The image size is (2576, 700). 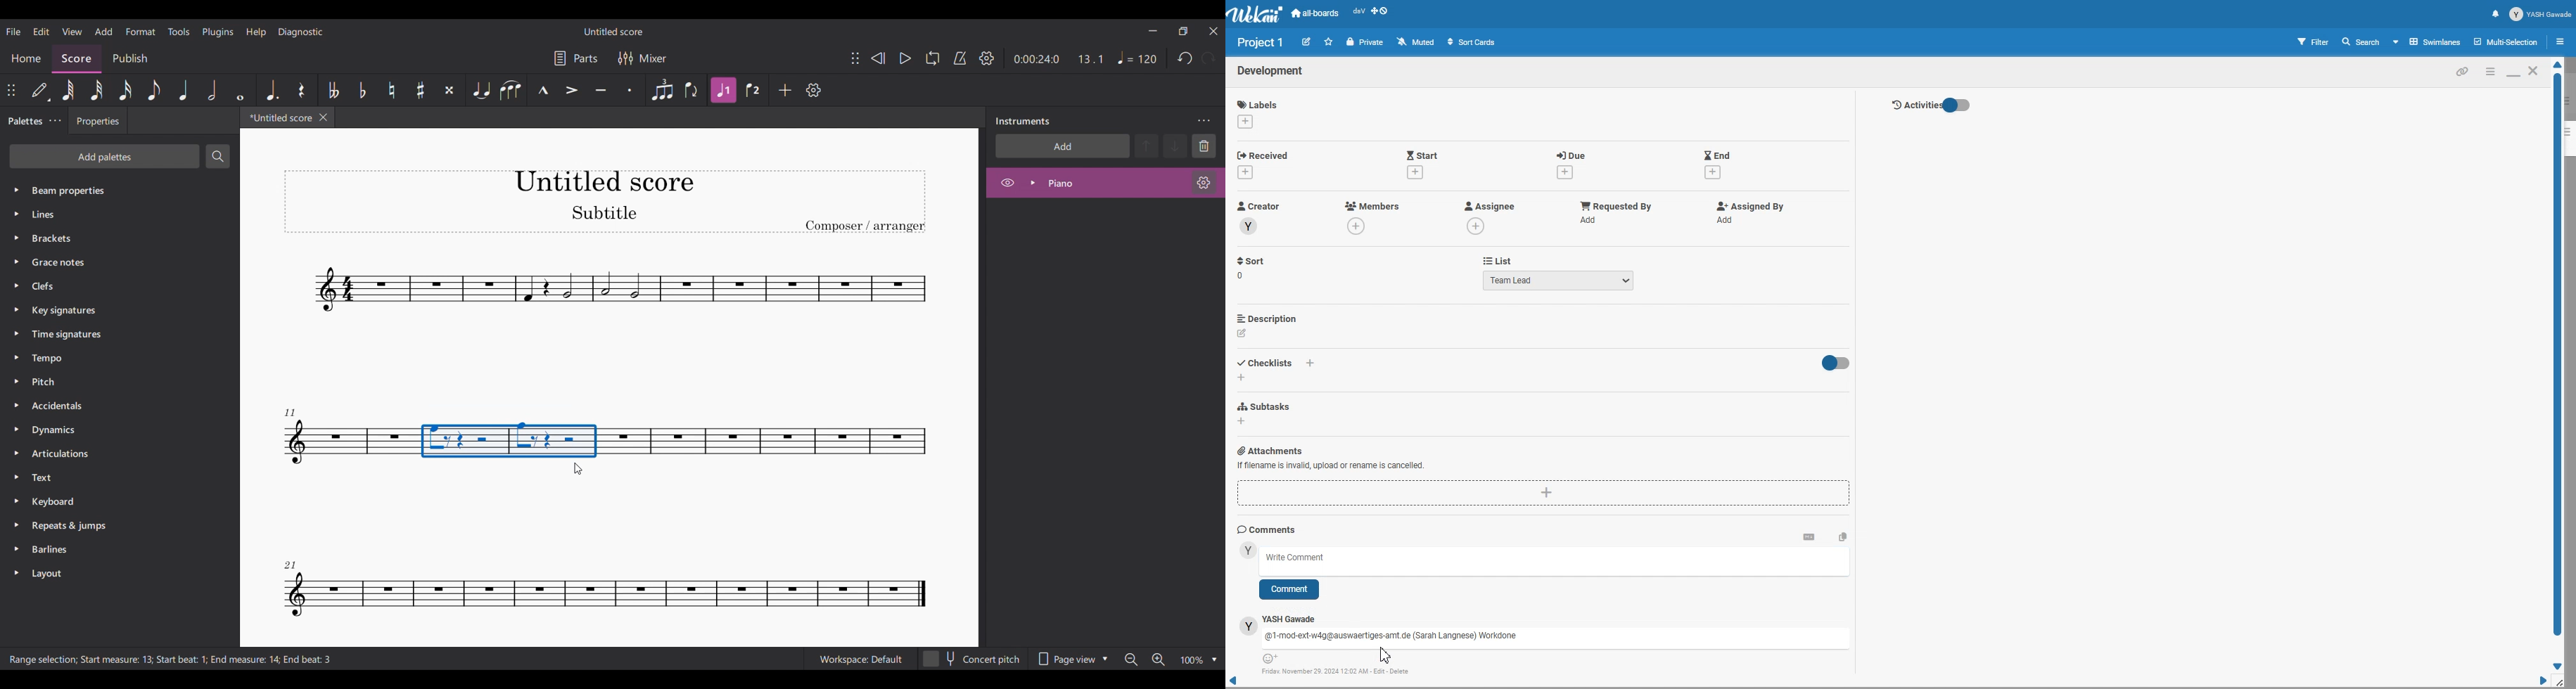 I want to click on Add Assignee, so click(x=1488, y=206).